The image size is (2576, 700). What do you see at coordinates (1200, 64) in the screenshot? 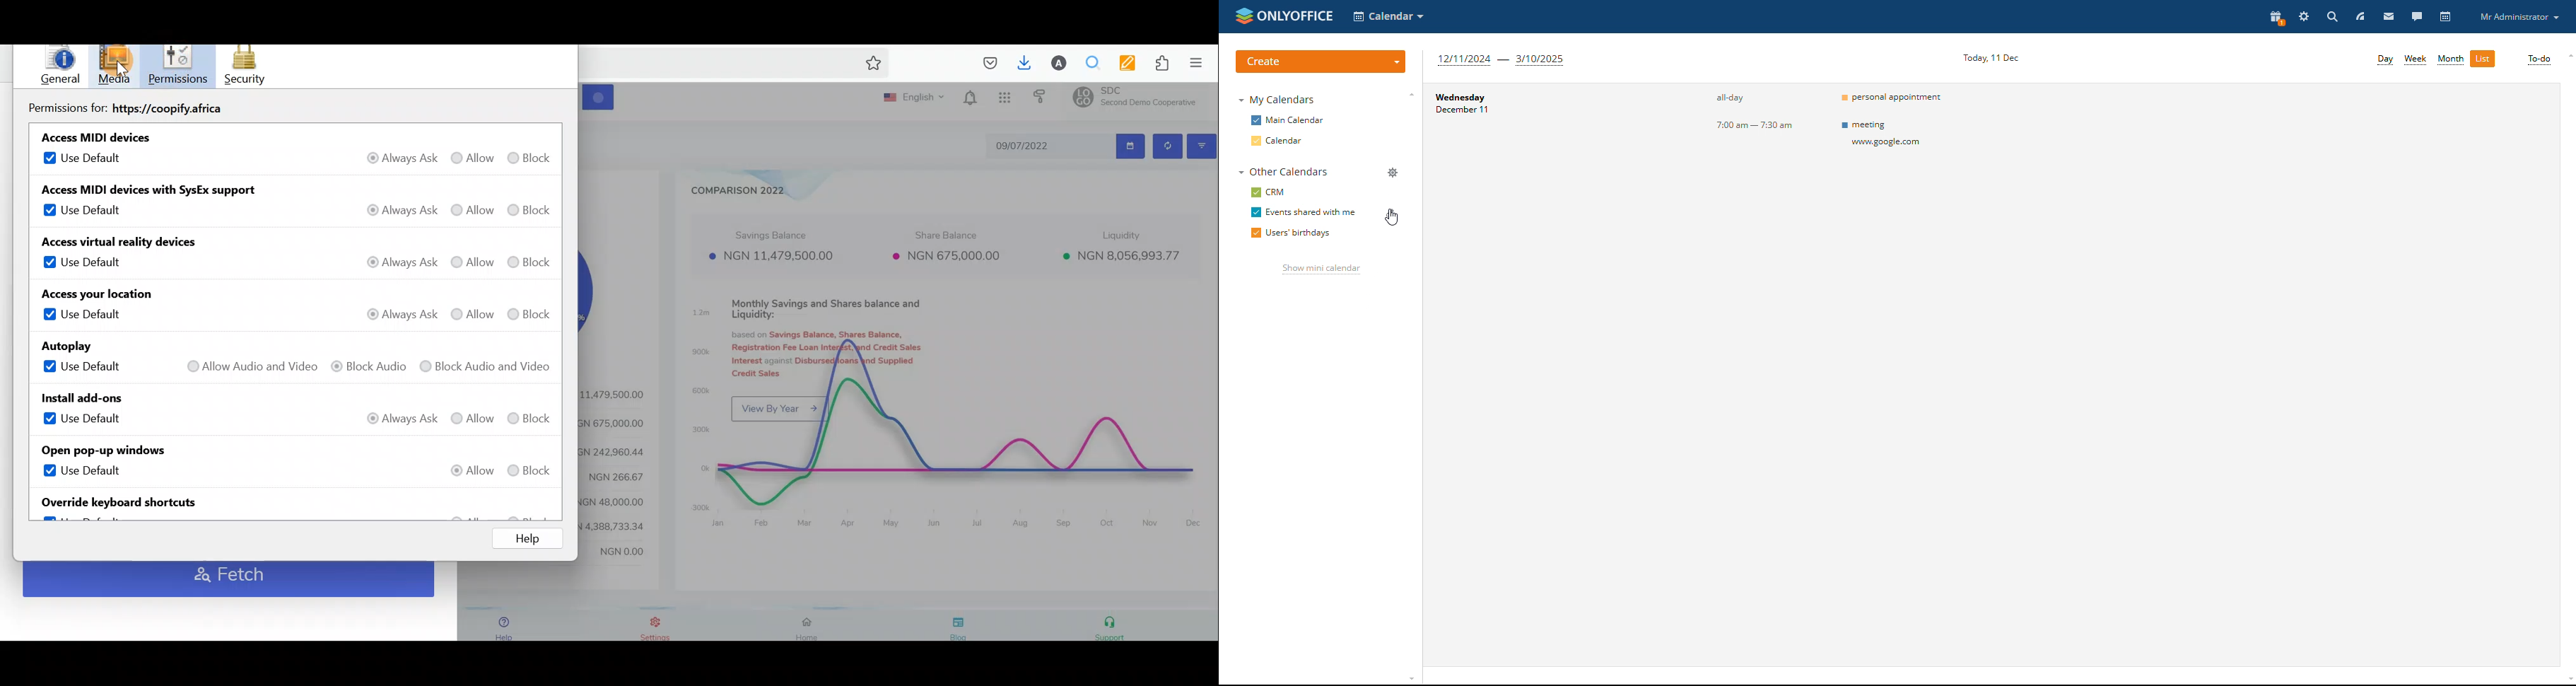
I see `Open application menu` at bounding box center [1200, 64].